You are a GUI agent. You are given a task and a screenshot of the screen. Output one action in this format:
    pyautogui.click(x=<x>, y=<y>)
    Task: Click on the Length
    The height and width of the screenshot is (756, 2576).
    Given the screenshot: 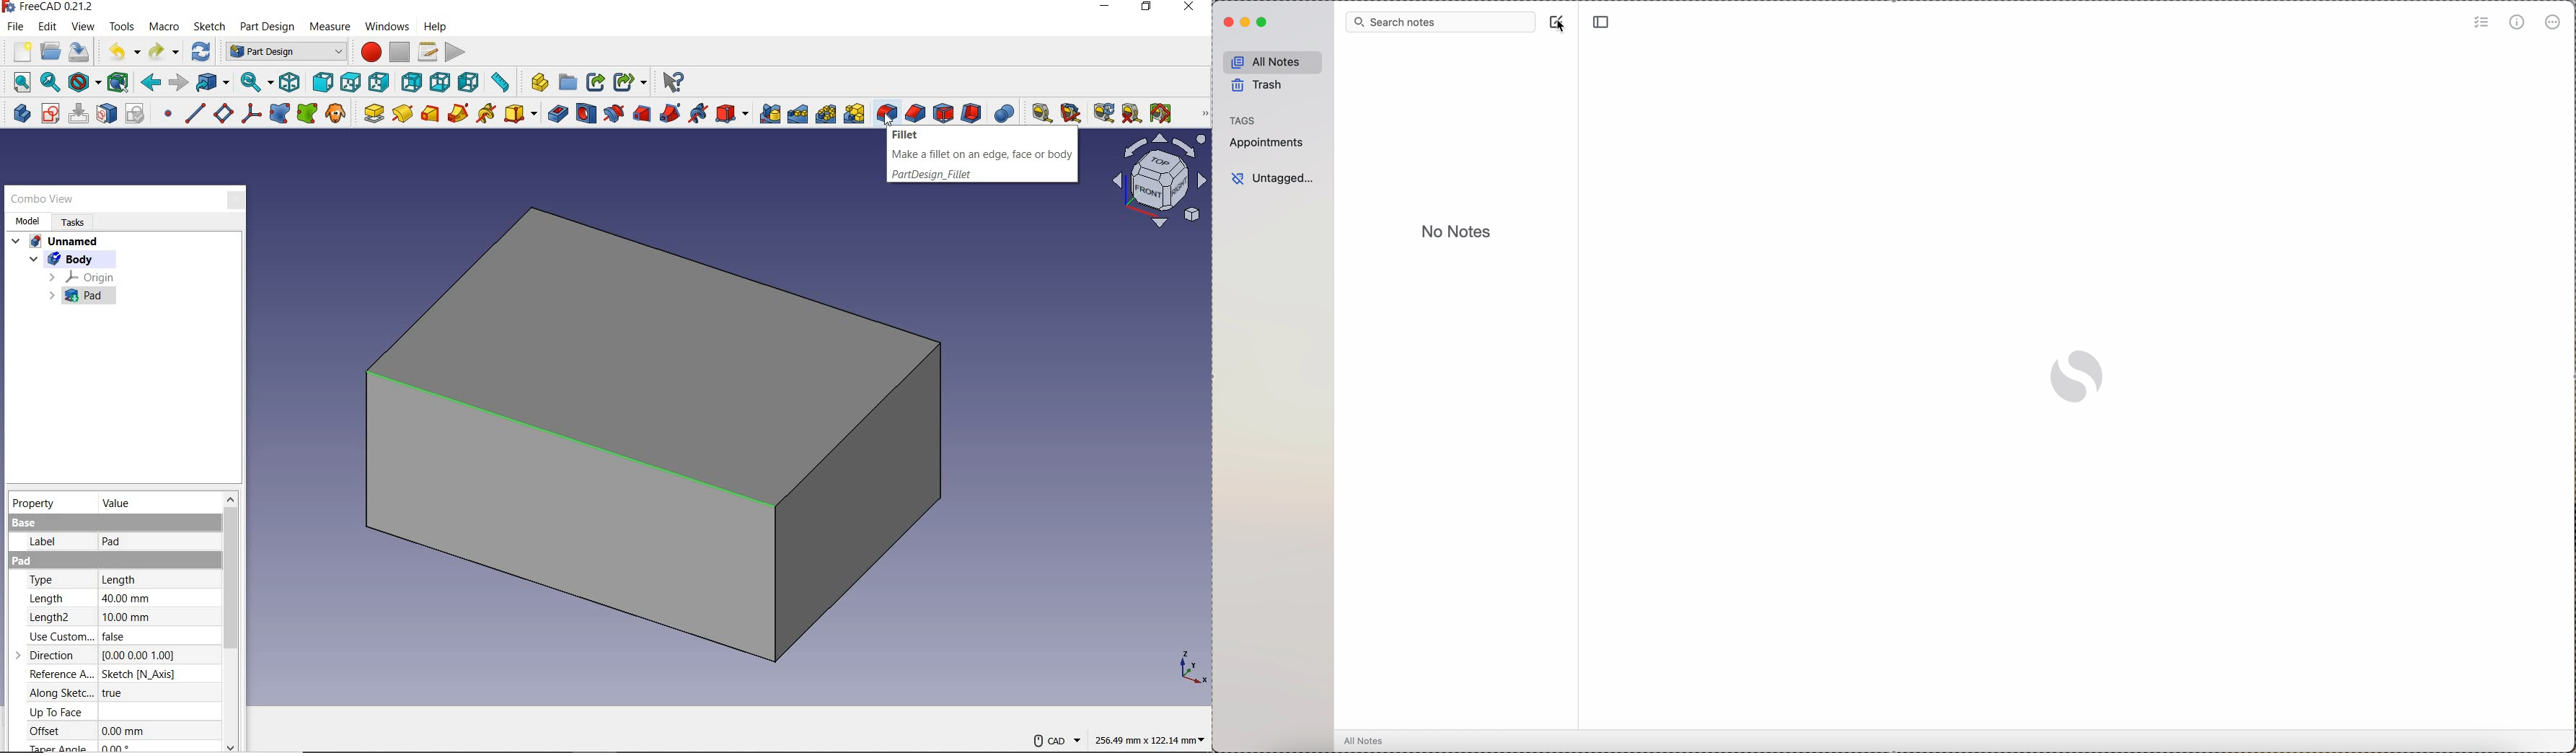 What is the action you would take?
    pyautogui.click(x=118, y=579)
    